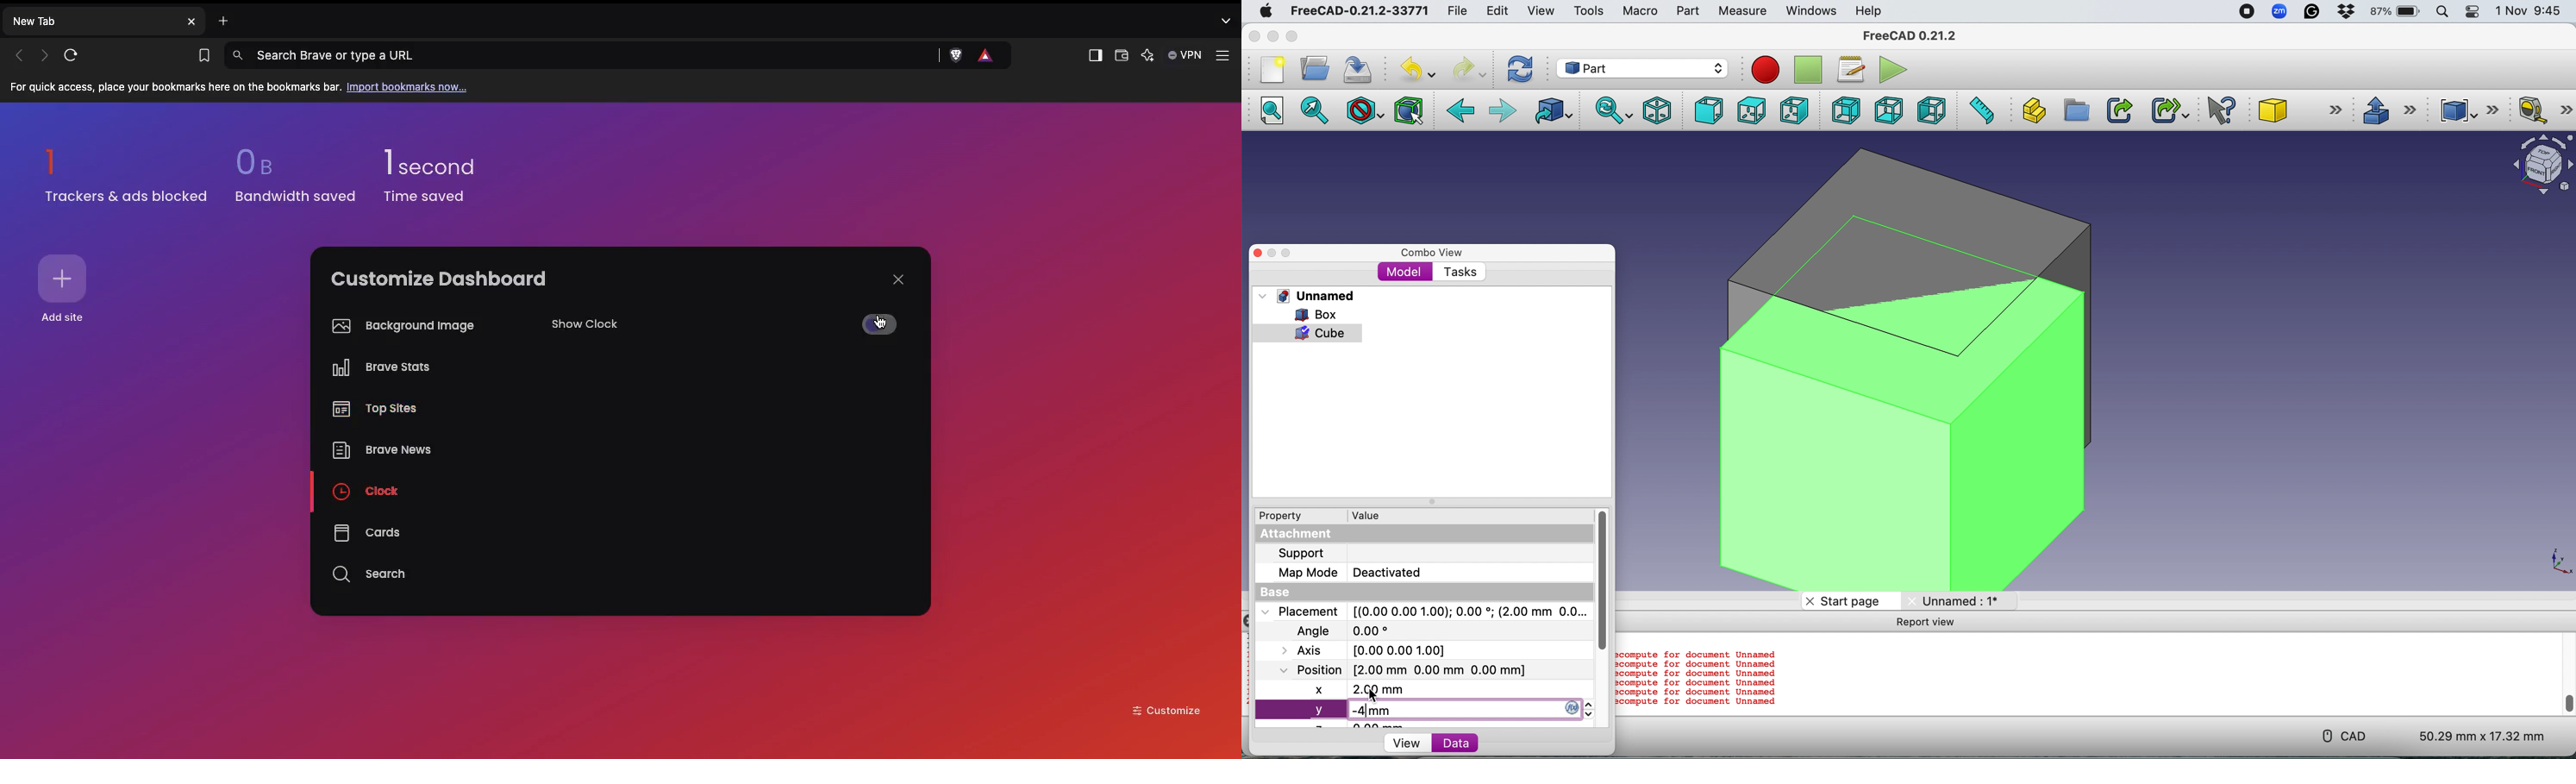 This screenshot has height=784, width=2576. Describe the element at coordinates (1273, 253) in the screenshot. I see `Minimise` at that location.